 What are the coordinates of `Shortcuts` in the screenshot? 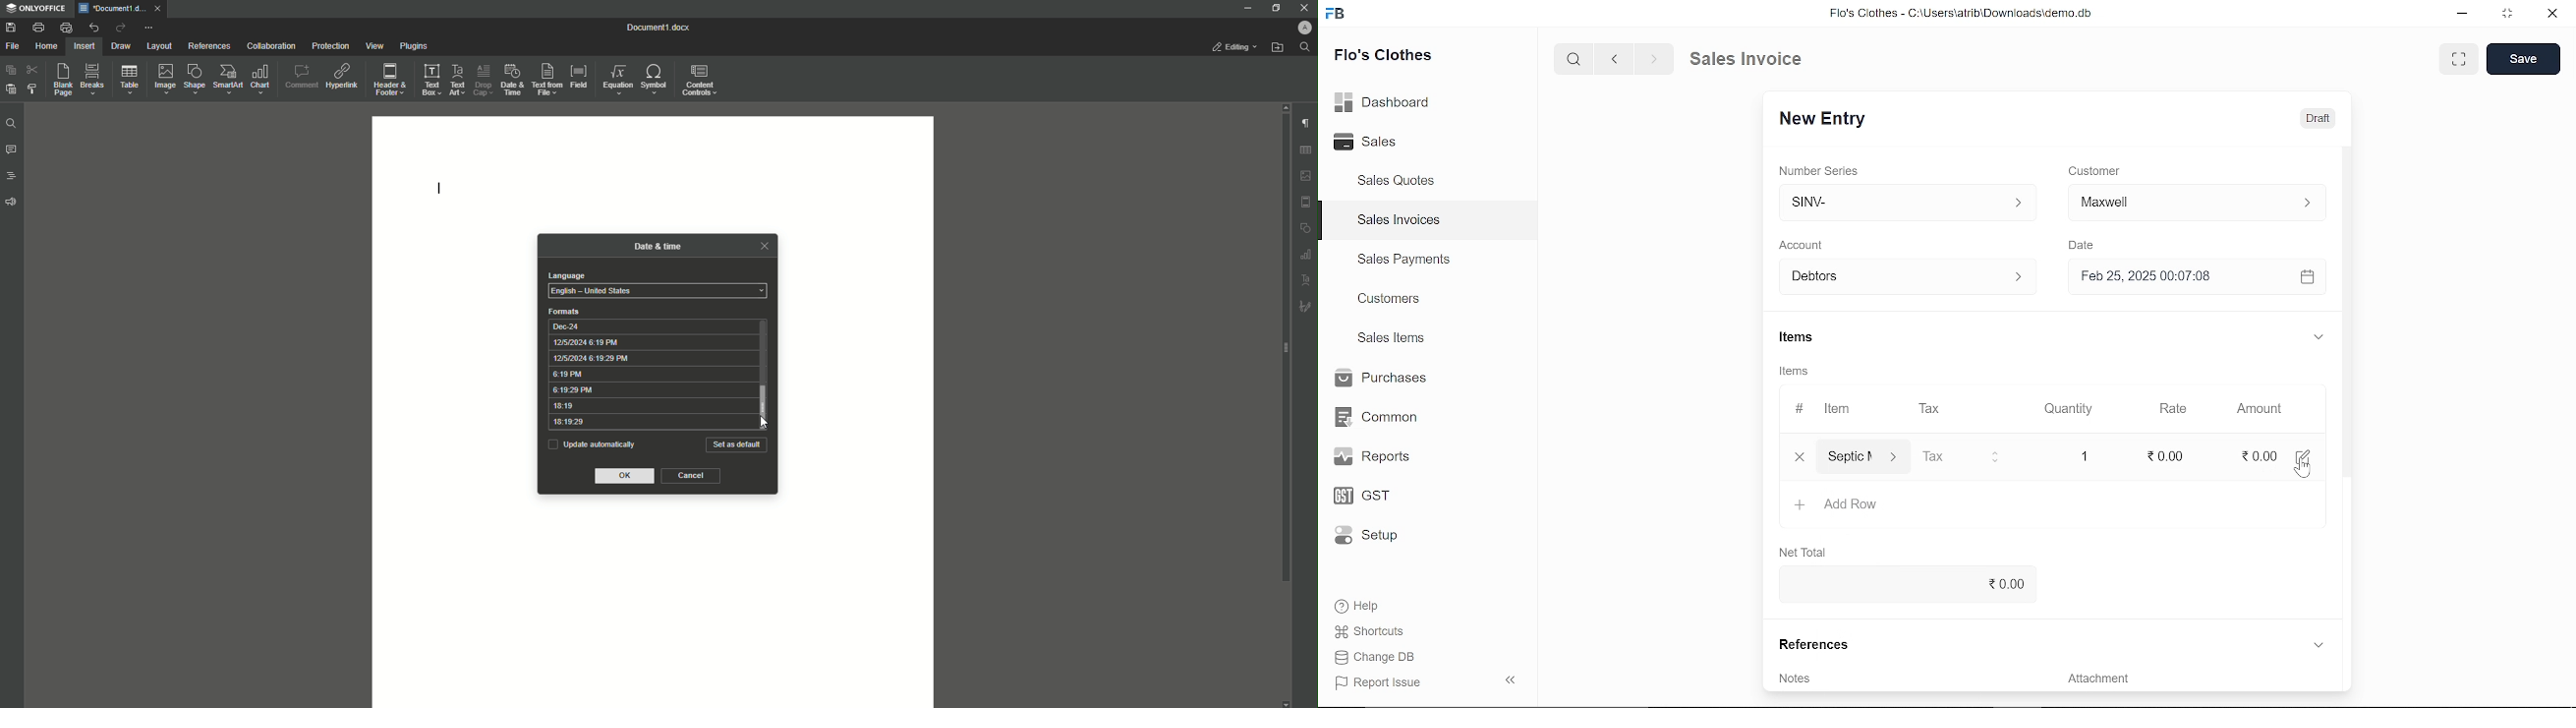 It's located at (1371, 631).